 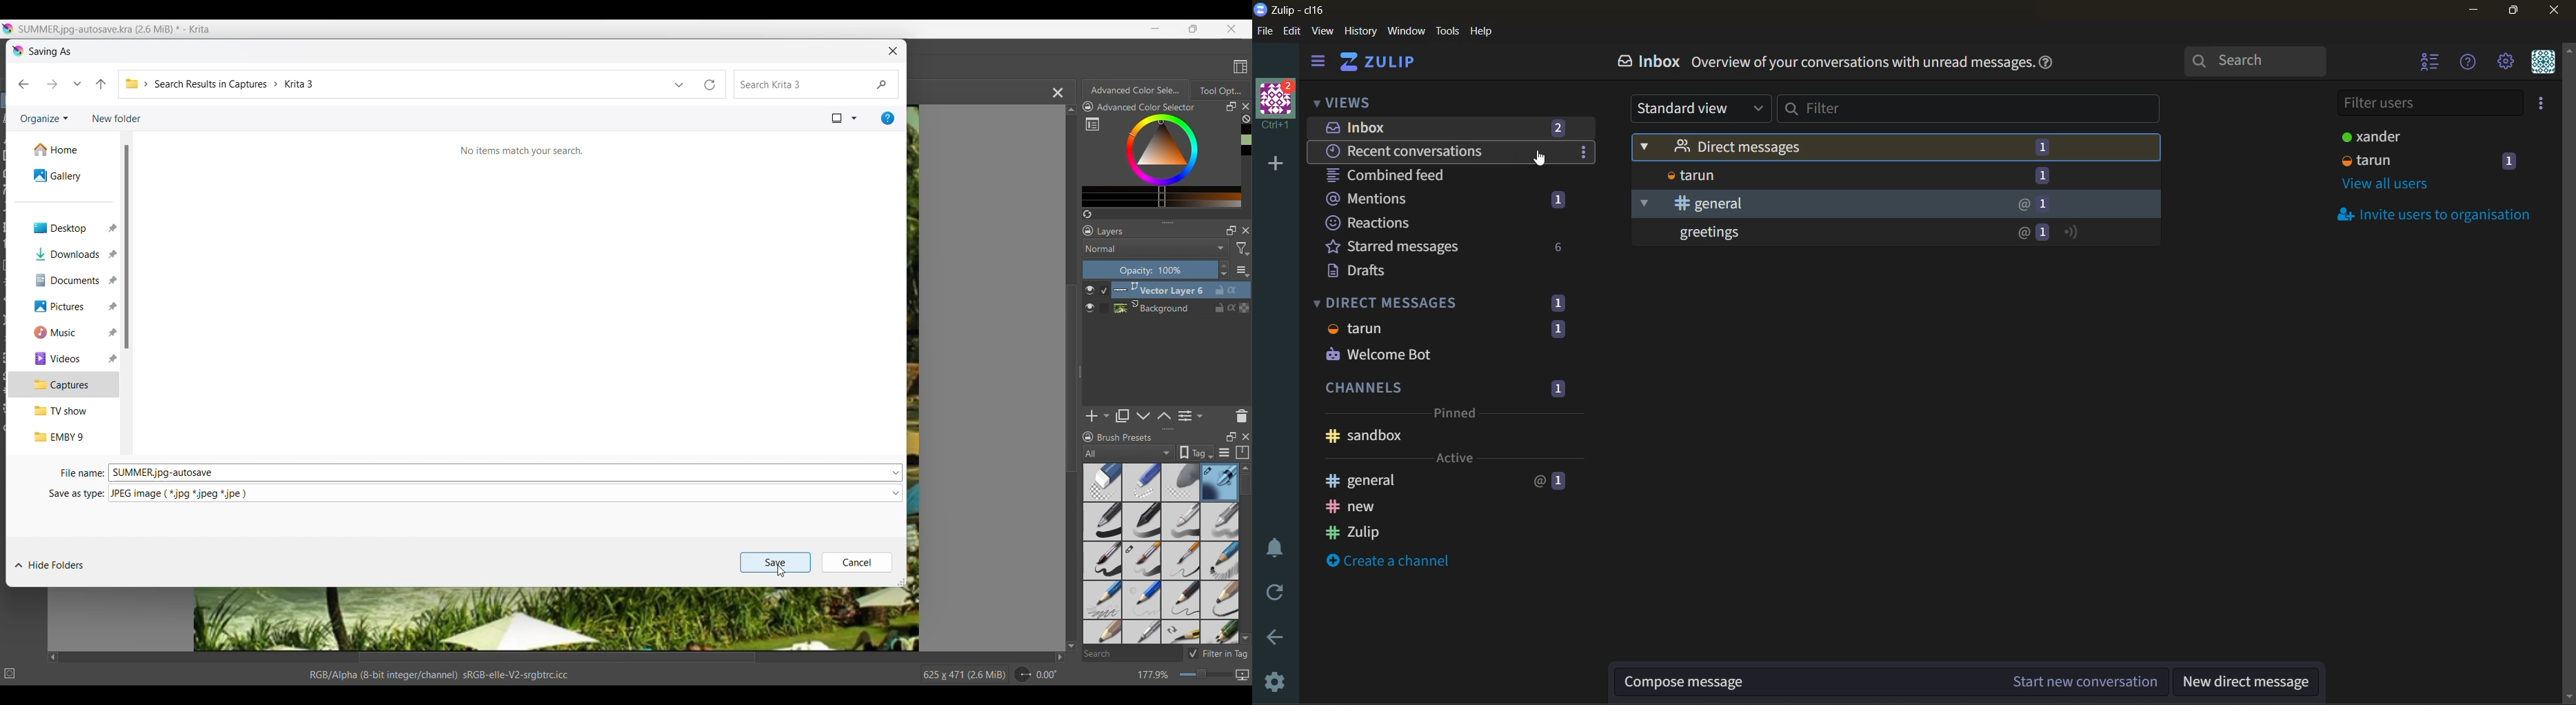 I want to click on List file name options, so click(x=897, y=473).